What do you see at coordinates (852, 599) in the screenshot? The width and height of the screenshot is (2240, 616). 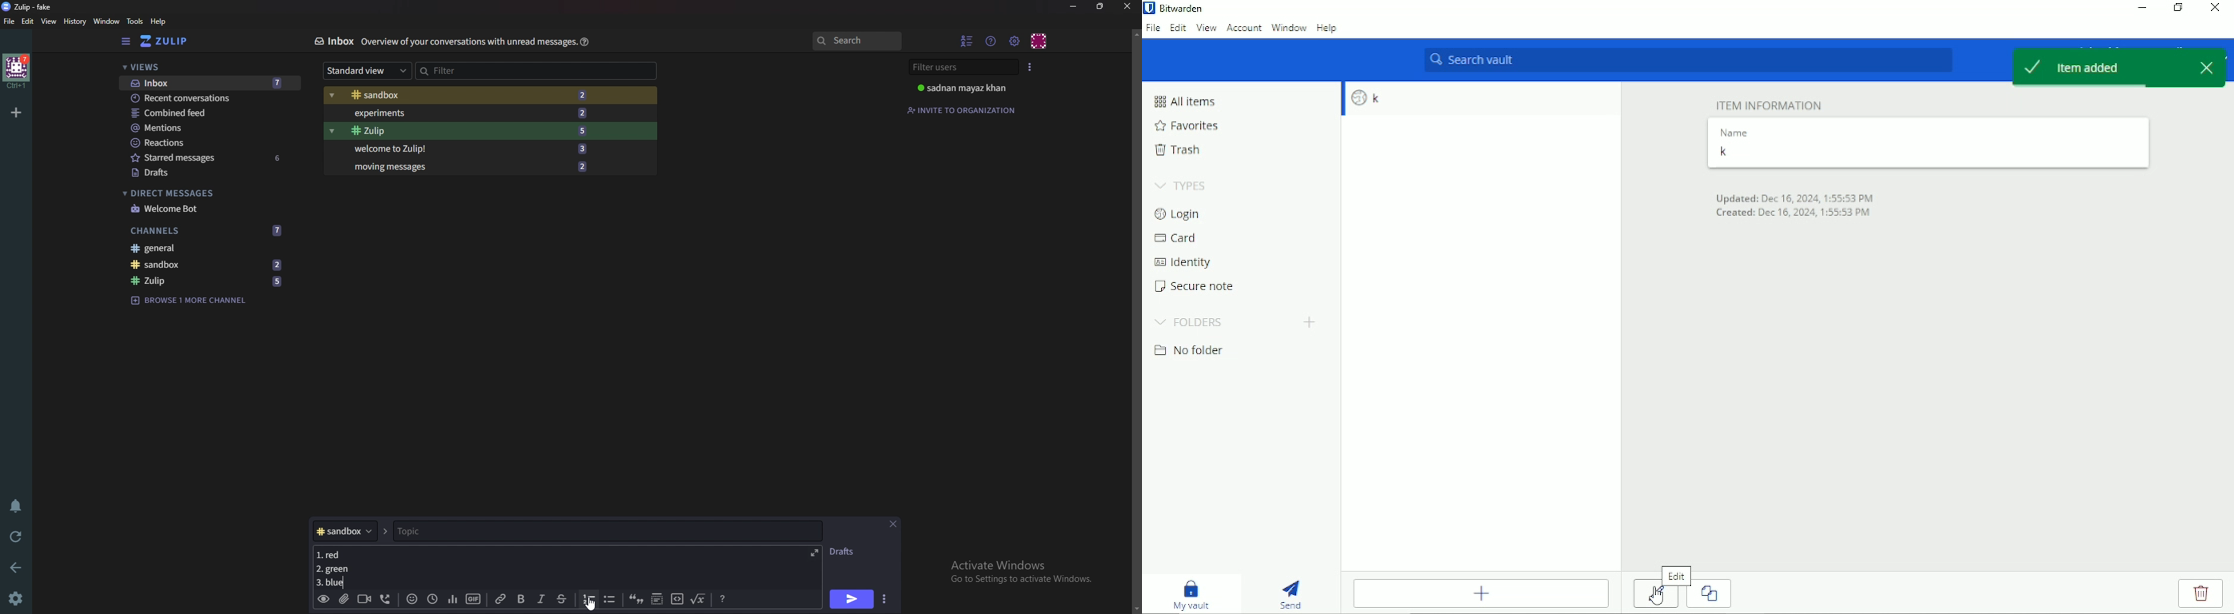 I see `Send` at bounding box center [852, 599].